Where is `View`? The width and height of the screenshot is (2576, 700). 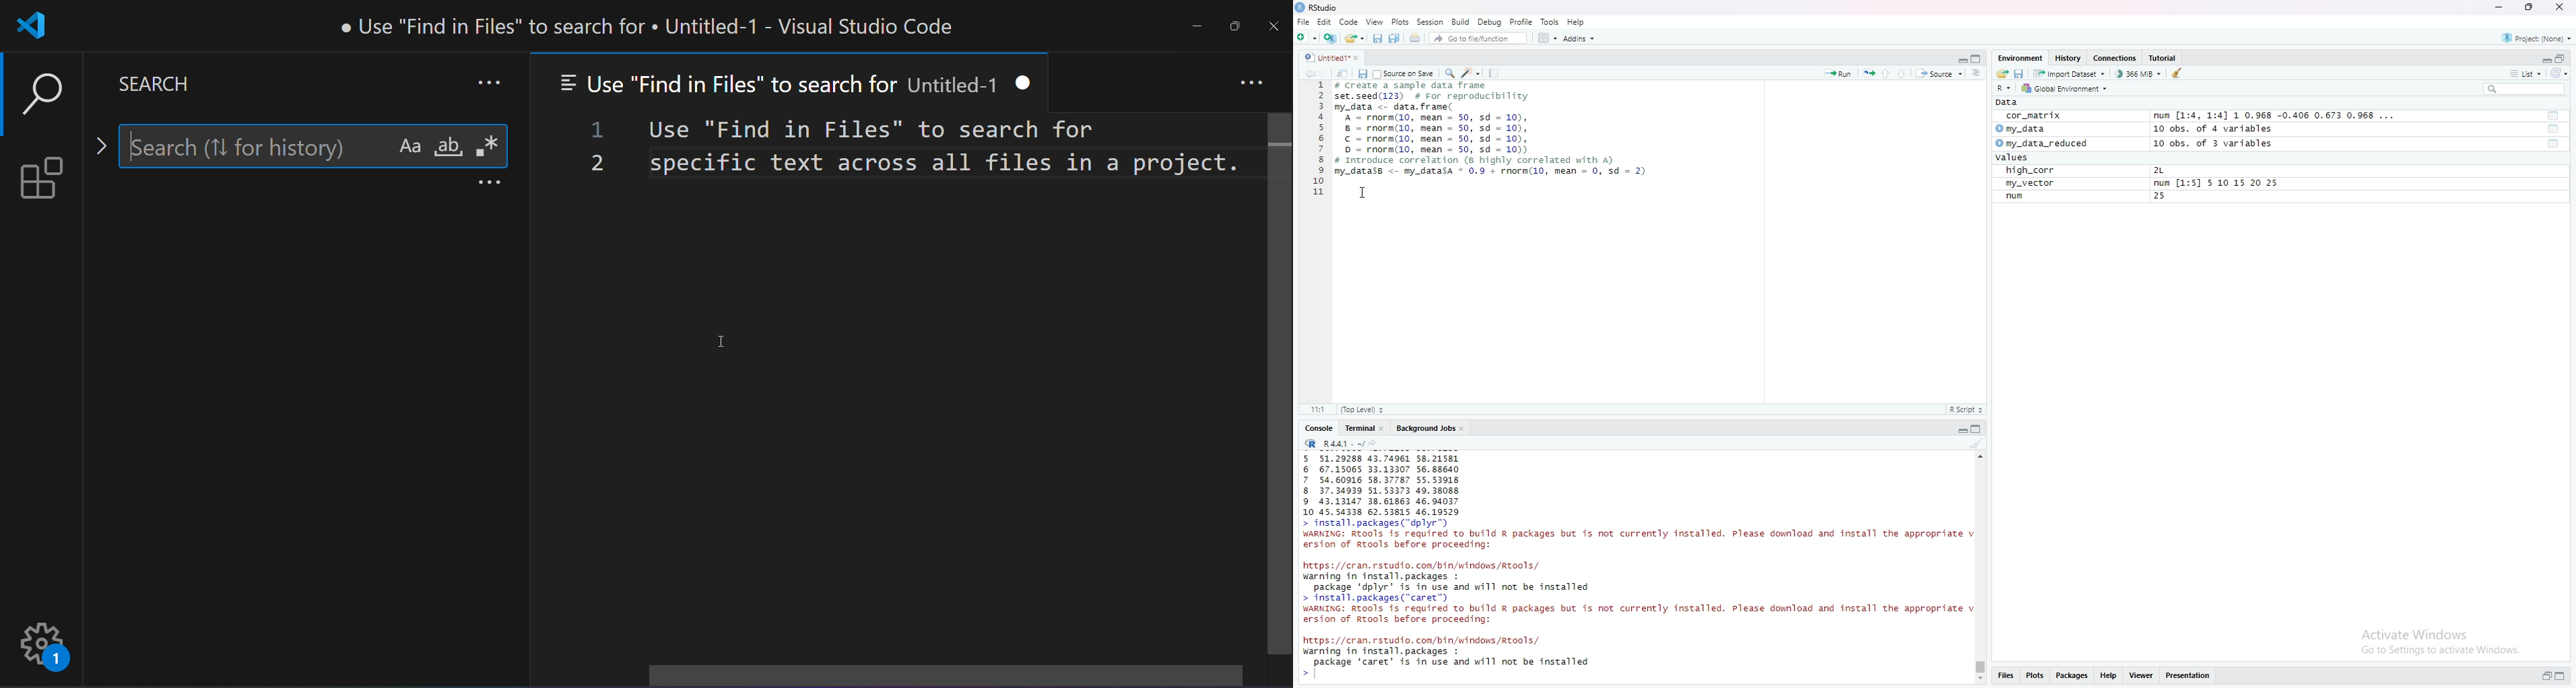 View is located at coordinates (1375, 22).